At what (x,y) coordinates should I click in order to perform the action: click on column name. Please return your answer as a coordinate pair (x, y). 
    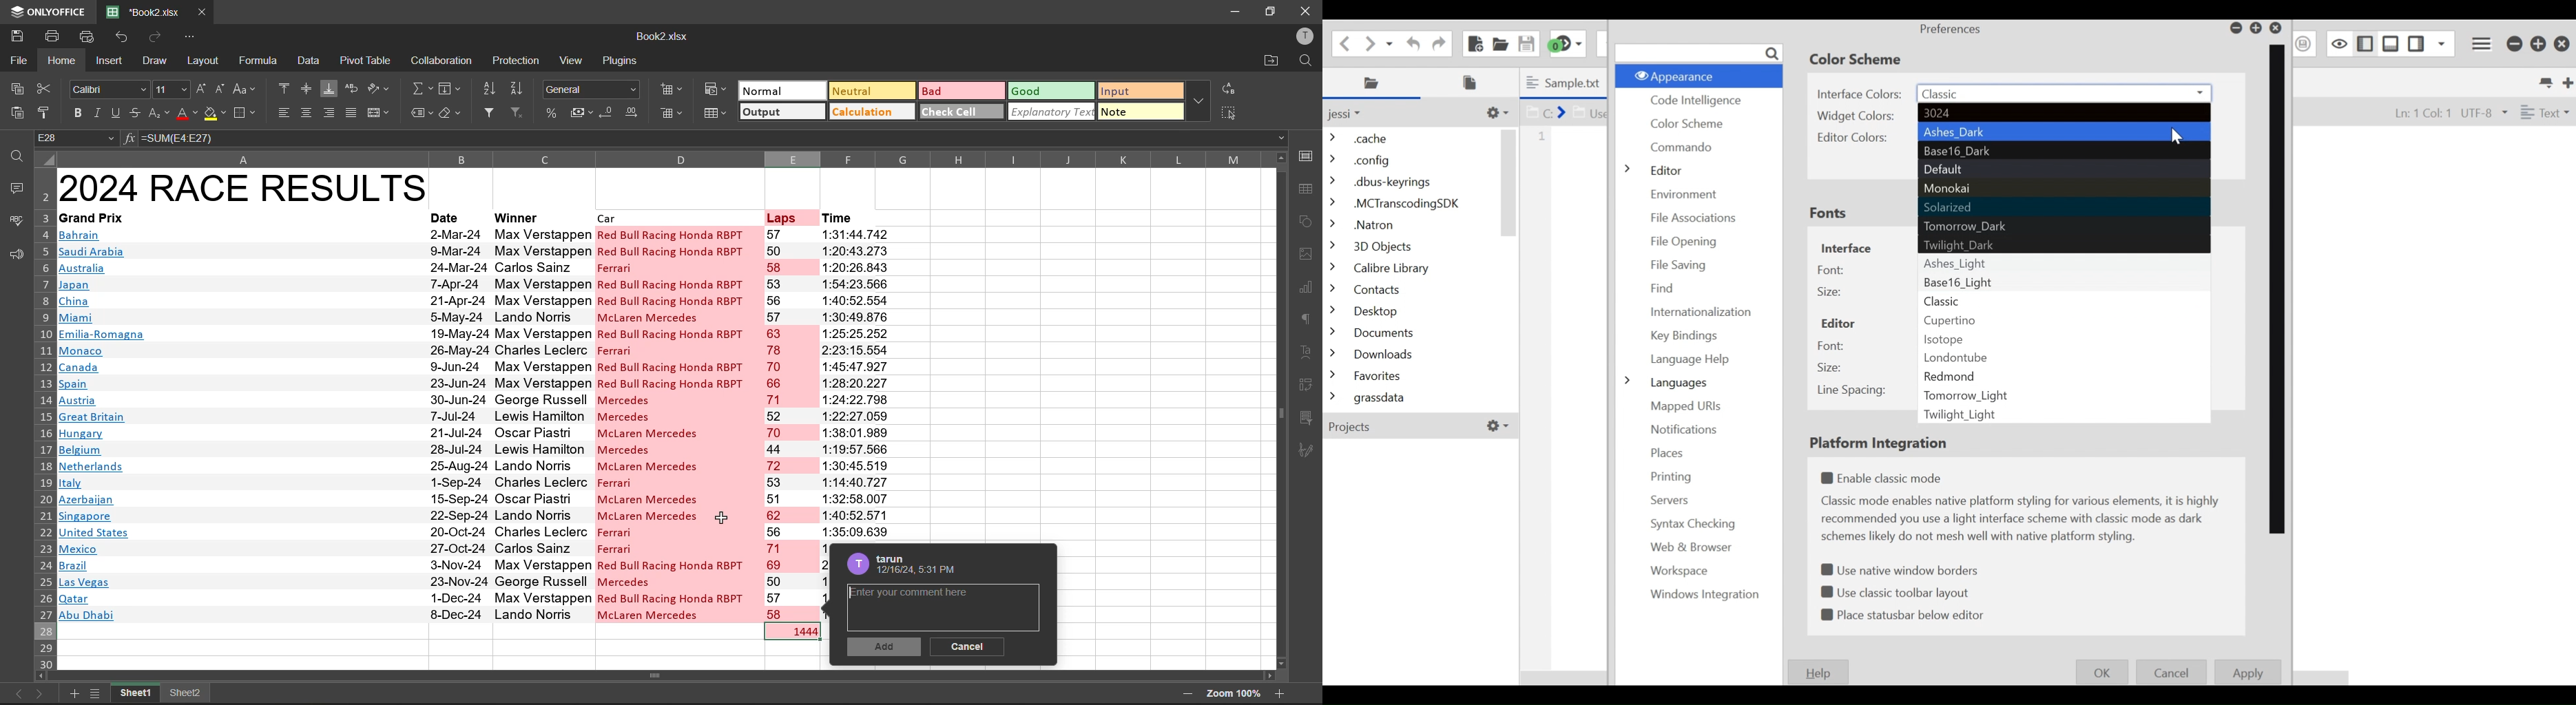
    Looking at the image, I should click on (657, 158).